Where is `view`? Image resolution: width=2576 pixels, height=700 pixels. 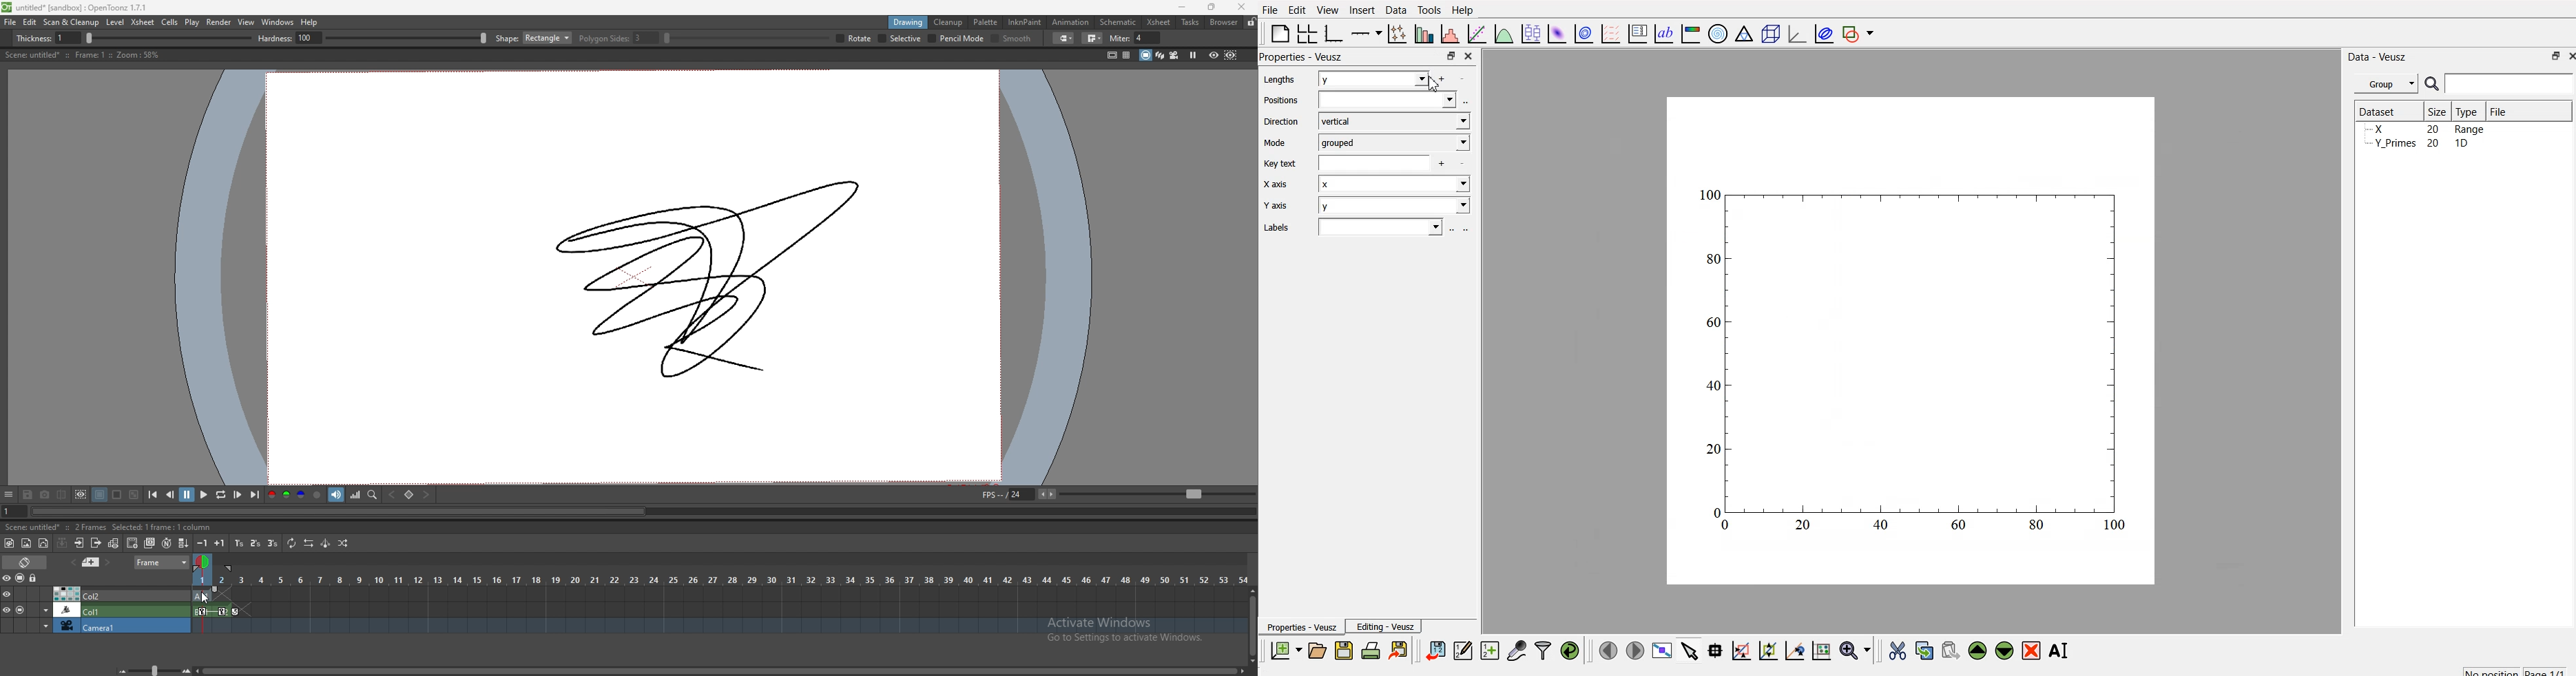
view is located at coordinates (246, 22).